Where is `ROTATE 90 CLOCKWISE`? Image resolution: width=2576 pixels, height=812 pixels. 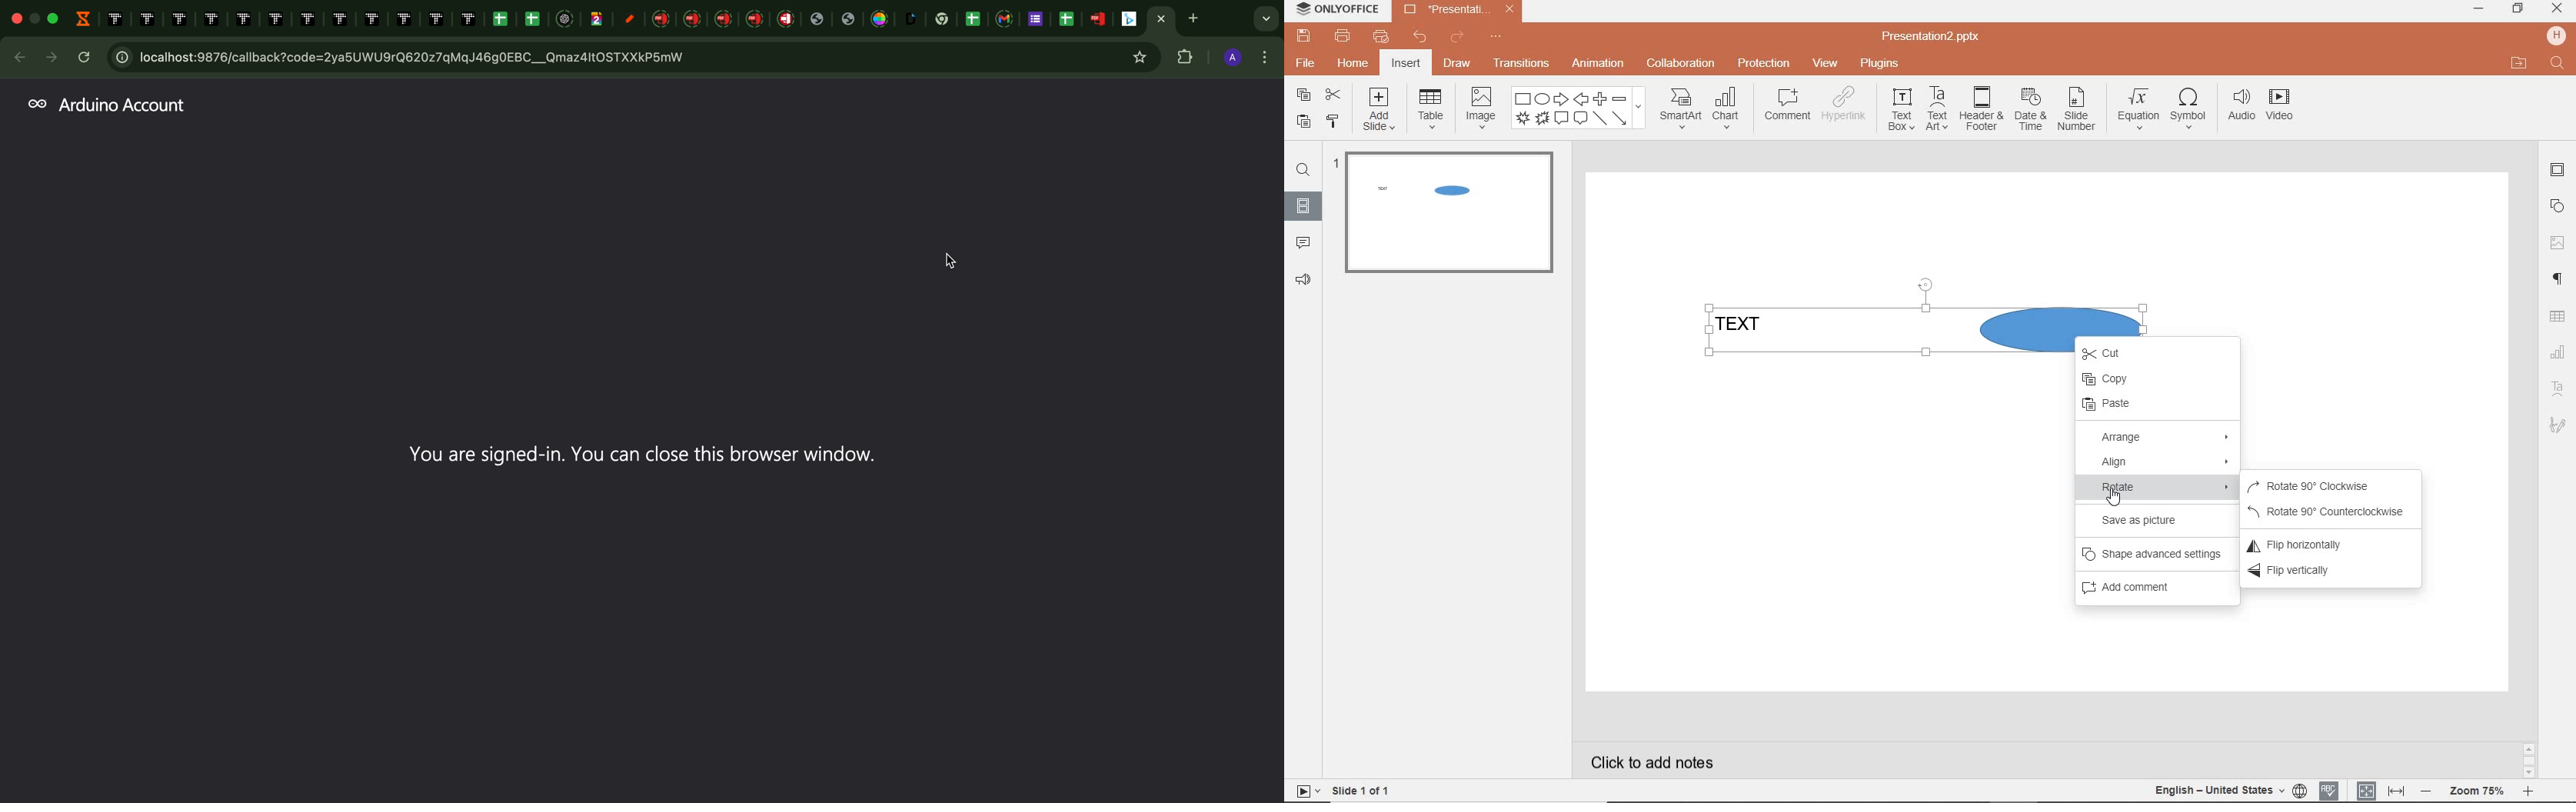
ROTATE 90 CLOCKWISE is located at coordinates (2328, 485).